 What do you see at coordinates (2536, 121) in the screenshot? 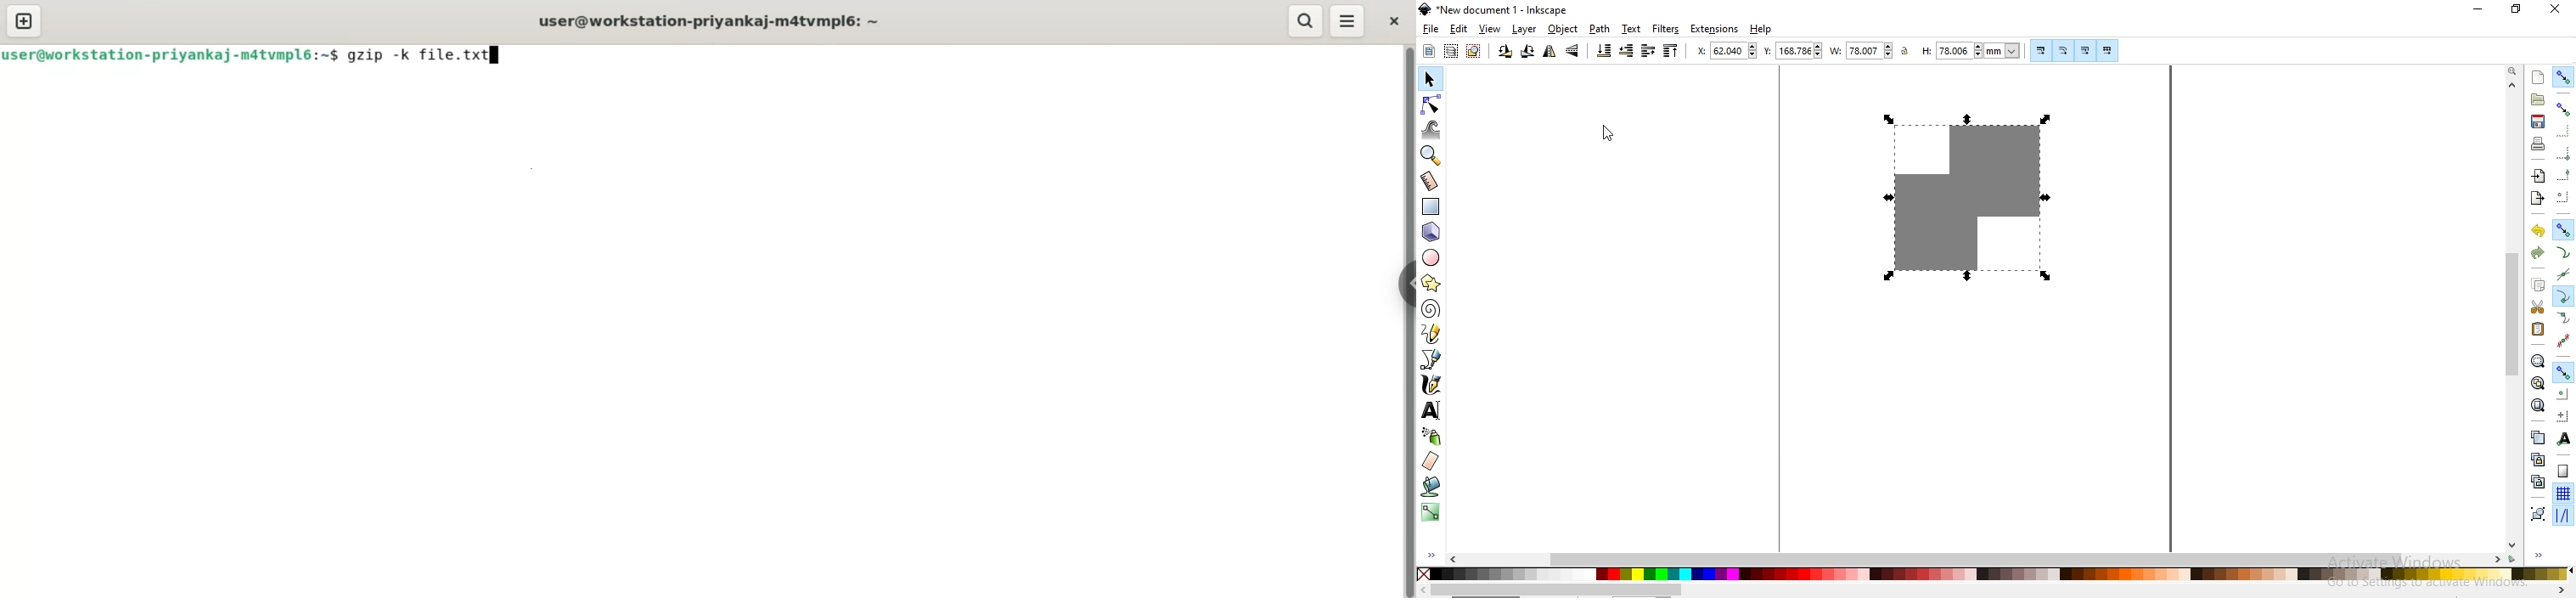
I see `save document` at bounding box center [2536, 121].